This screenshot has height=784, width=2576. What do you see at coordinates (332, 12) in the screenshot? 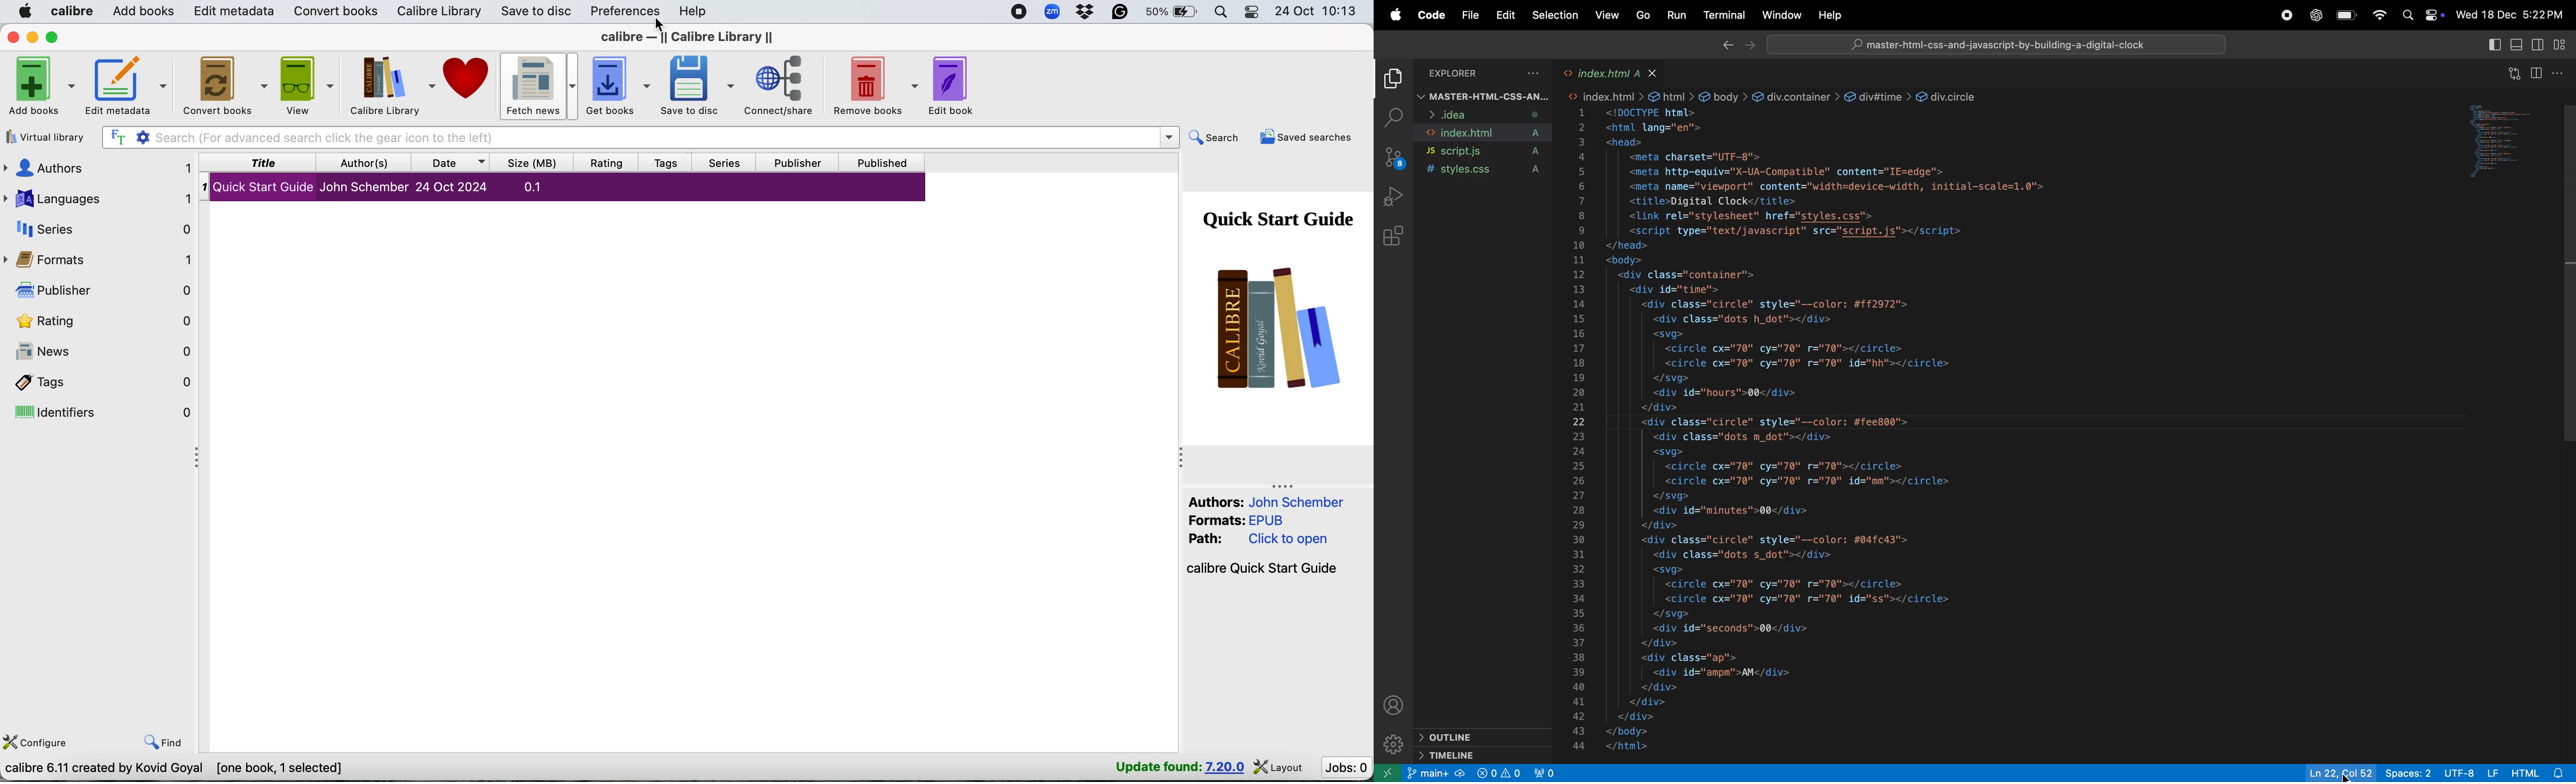
I see `convert books` at bounding box center [332, 12].